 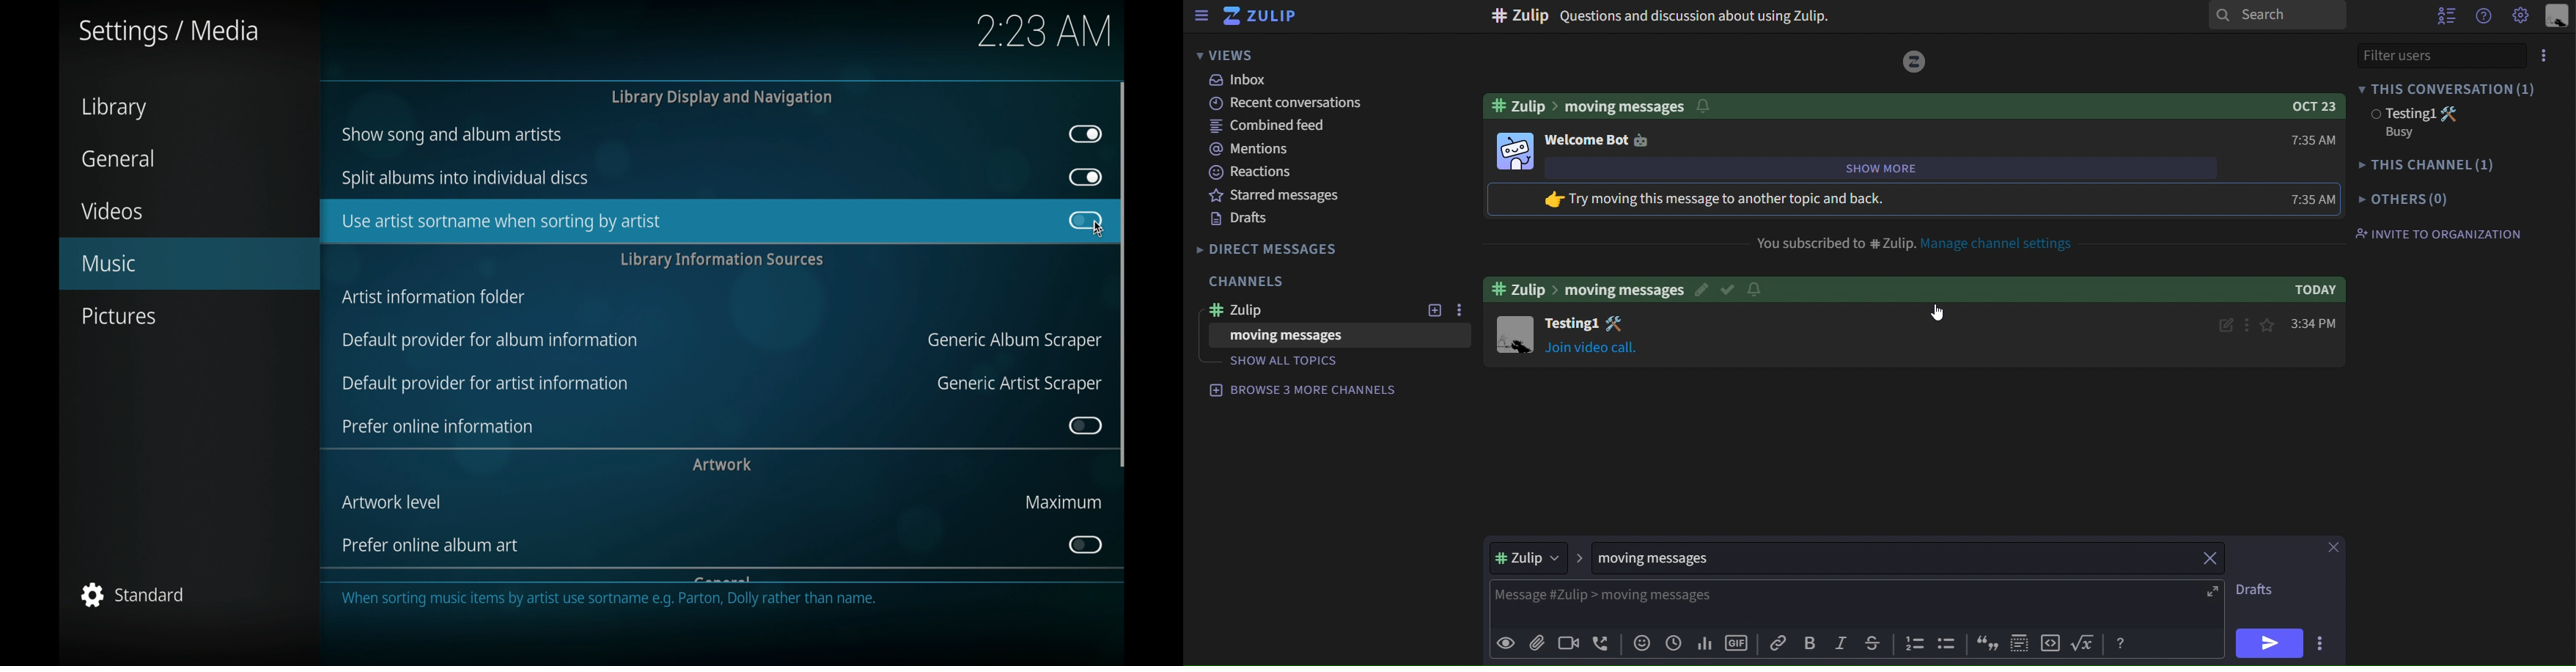 I want to click on library display and navigation, so click(x=721, y=97).